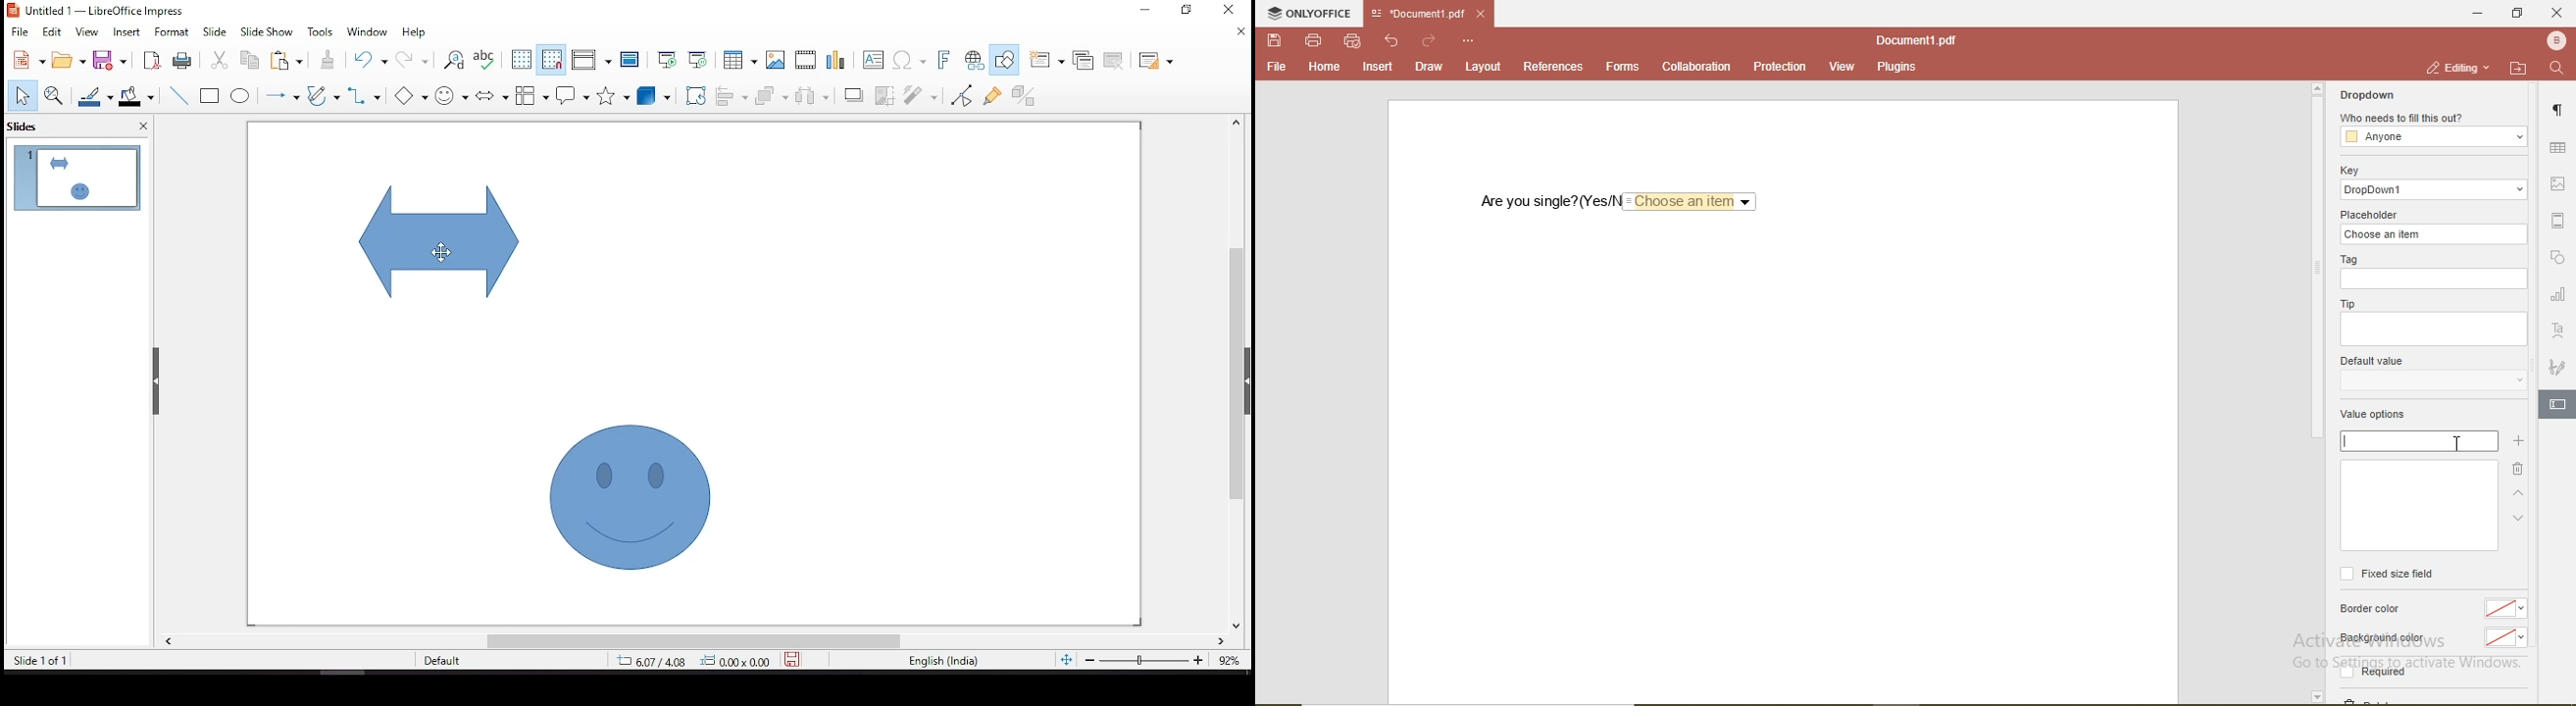  I want to click on insert audio or video, so click(805, 61).